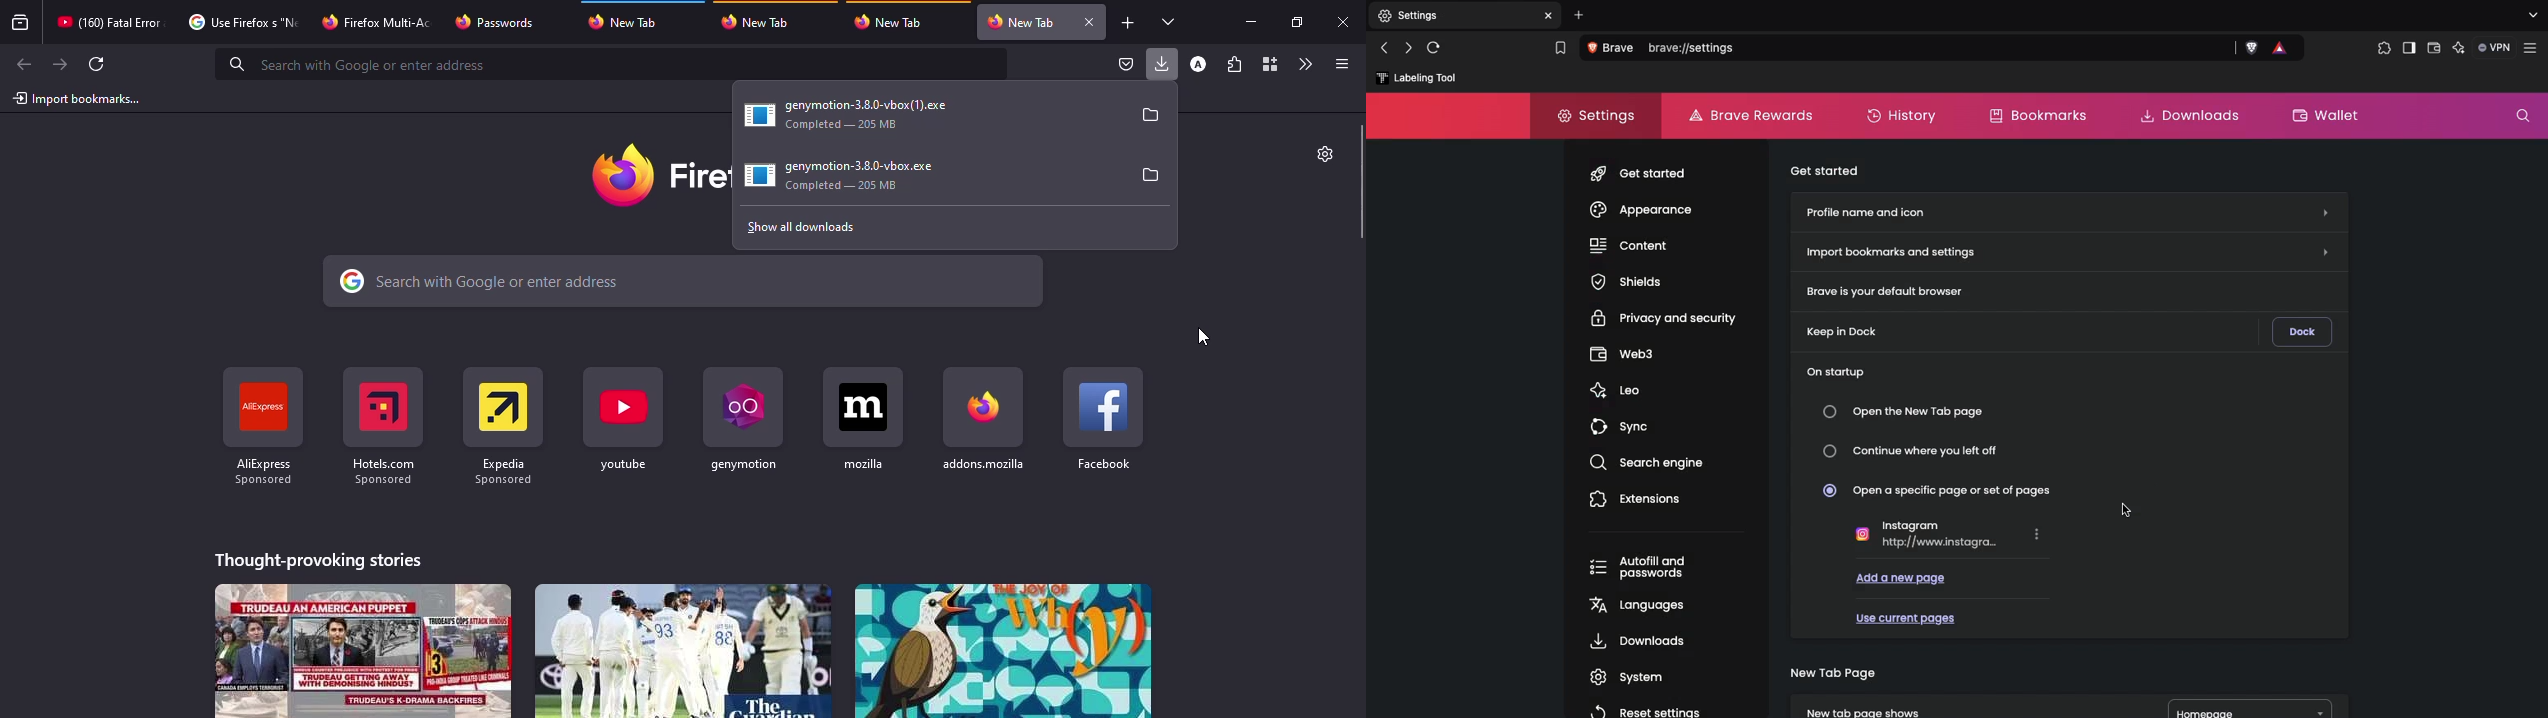 This screenshot has width=2548, height=728. Describe the element at coordinates (2036, 114) in the screenshot. I see `Bookmarks` at that location.